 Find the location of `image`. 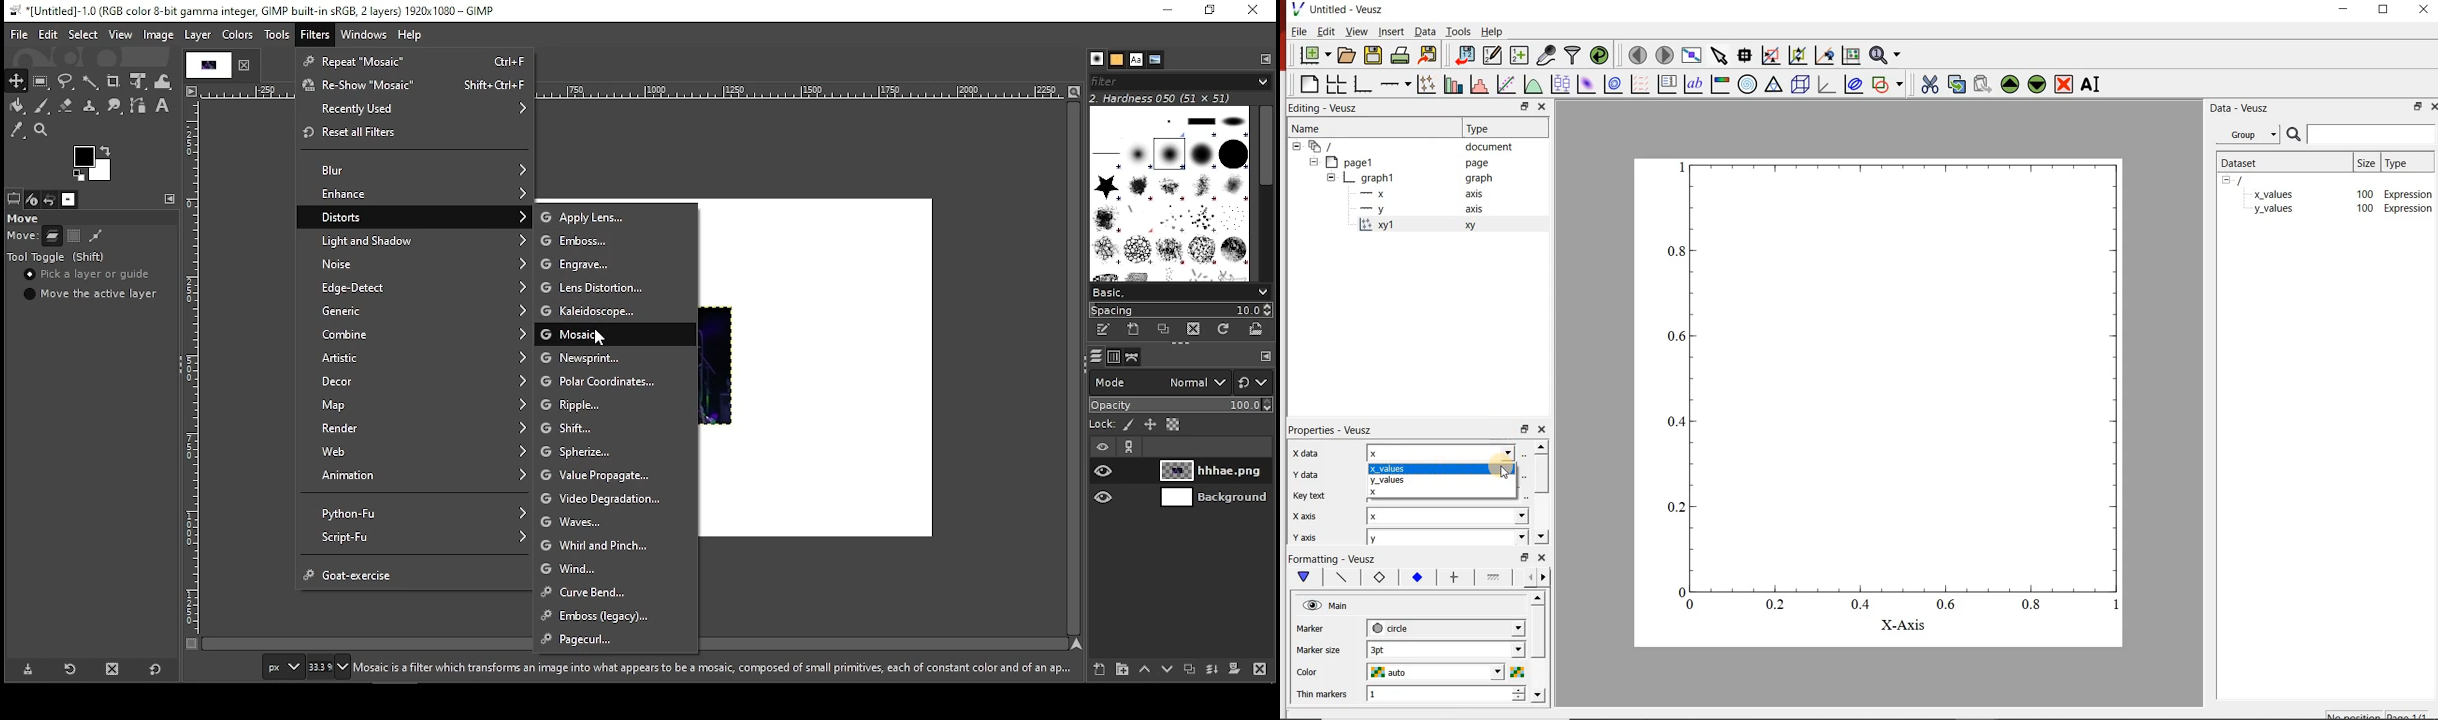

image is located at coordinates (160, 34).